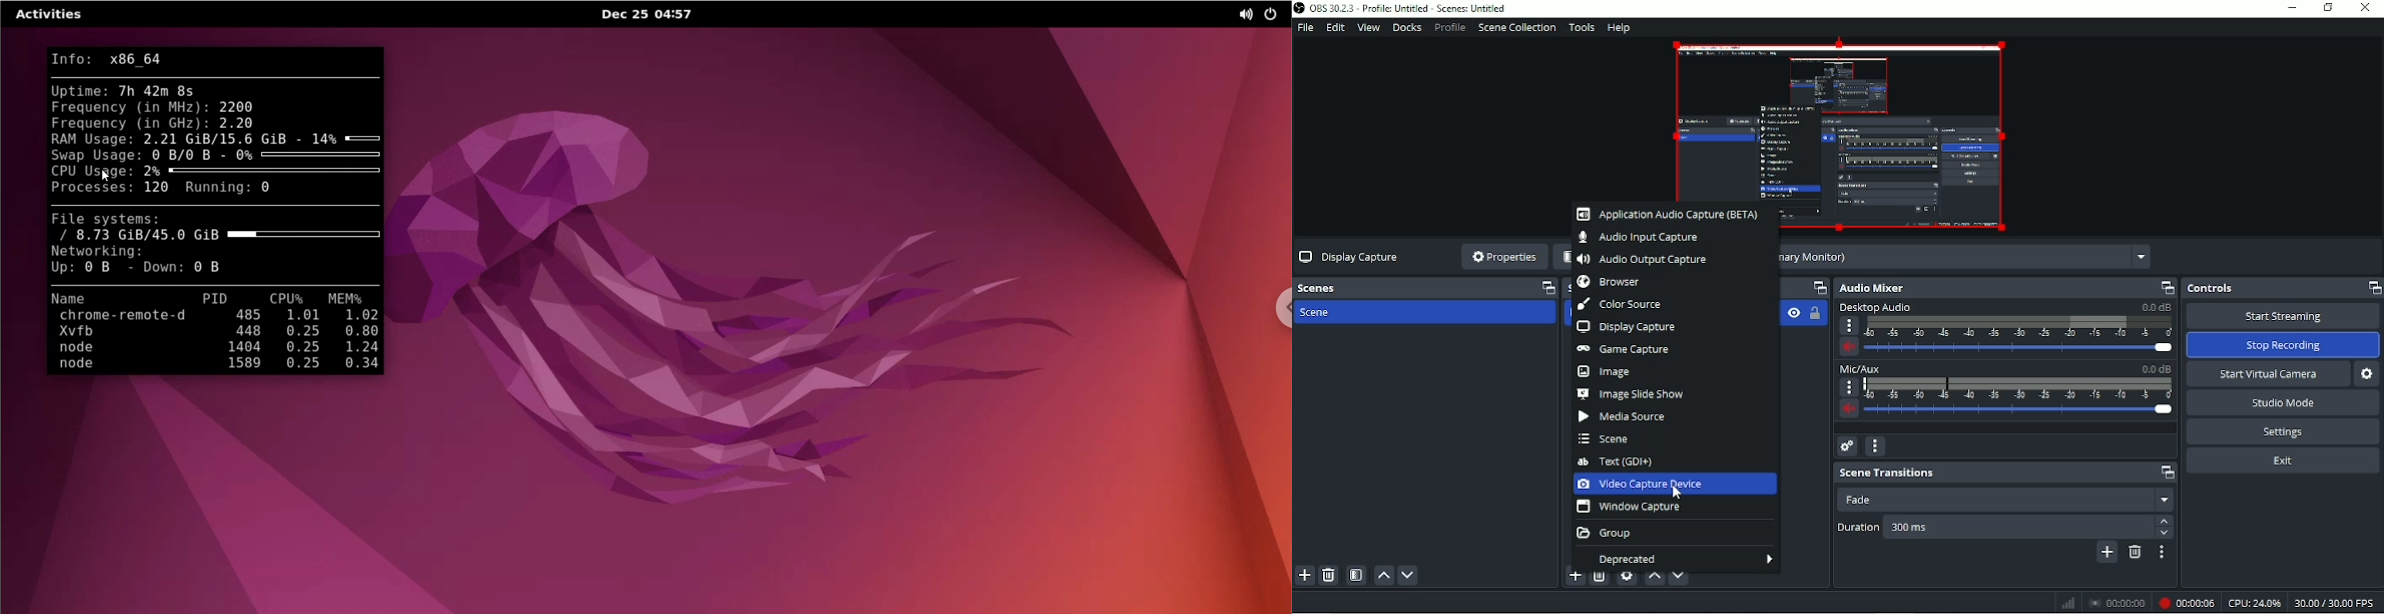  What do you see at coordinates (1574, 580) in the screenshot?
I see `Add source` at bounding box center [1574, 580].